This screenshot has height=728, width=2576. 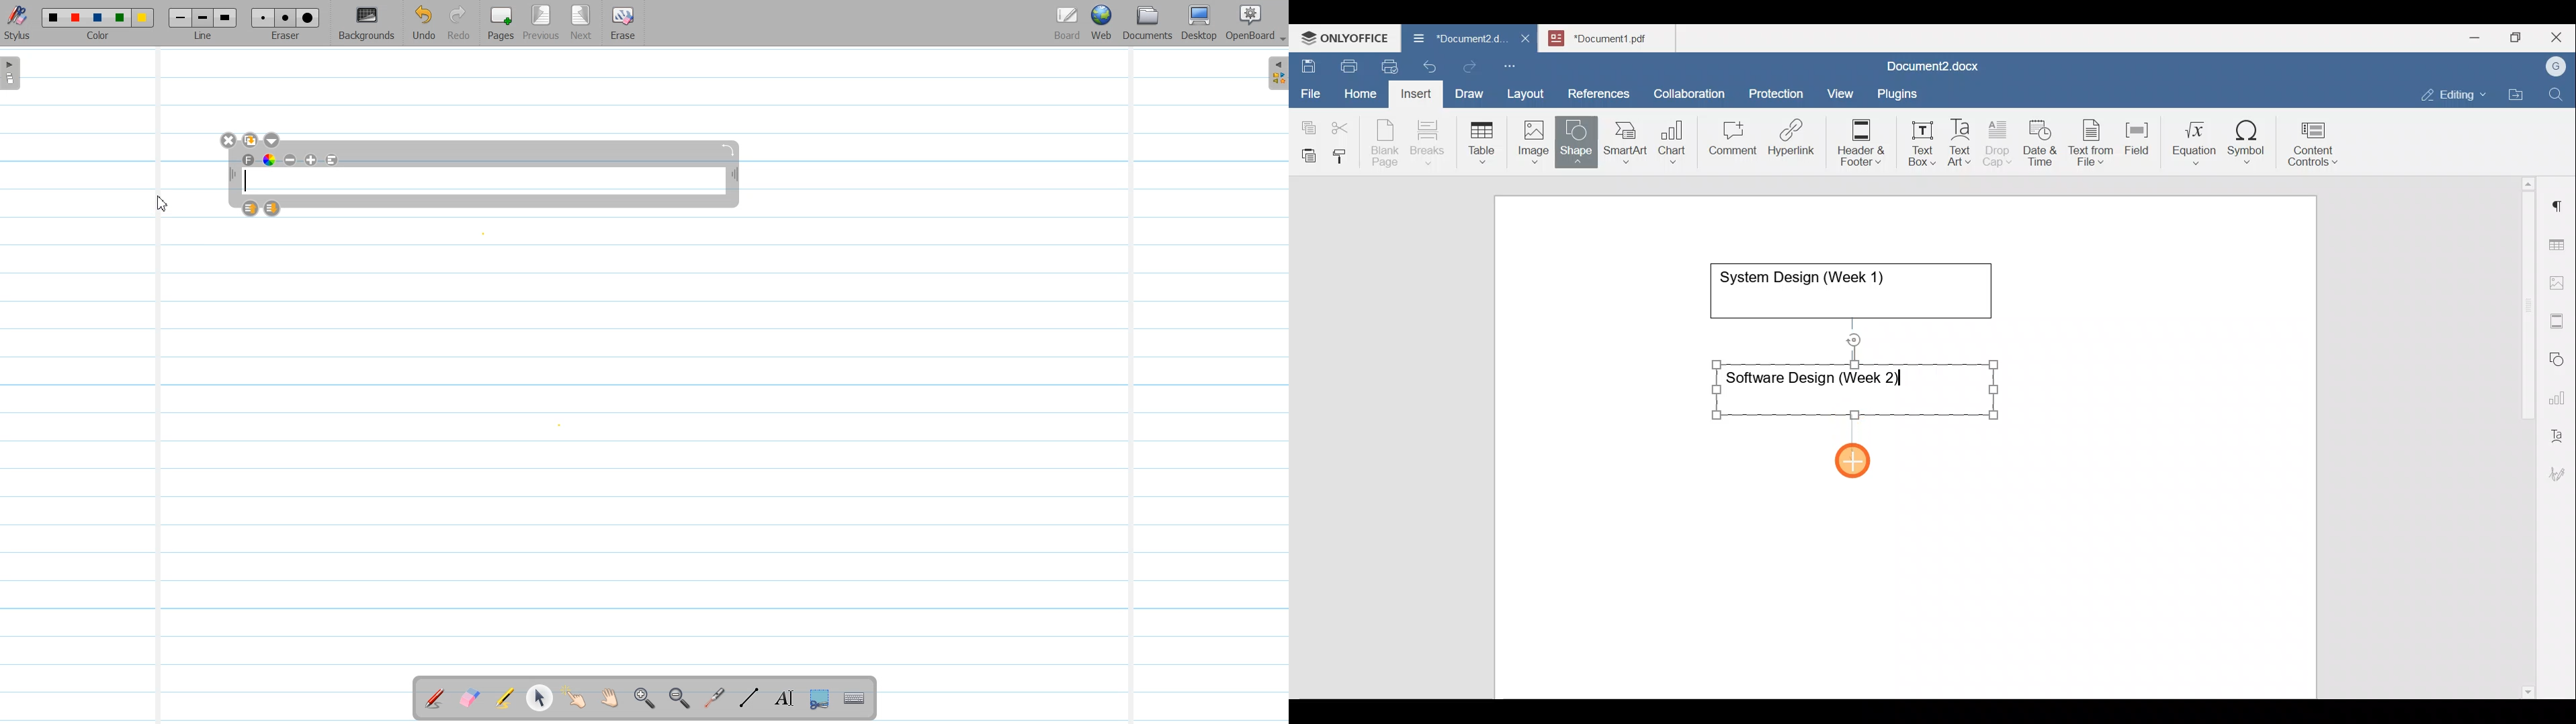 I want to click on Redo, so click(x=459, y=24).